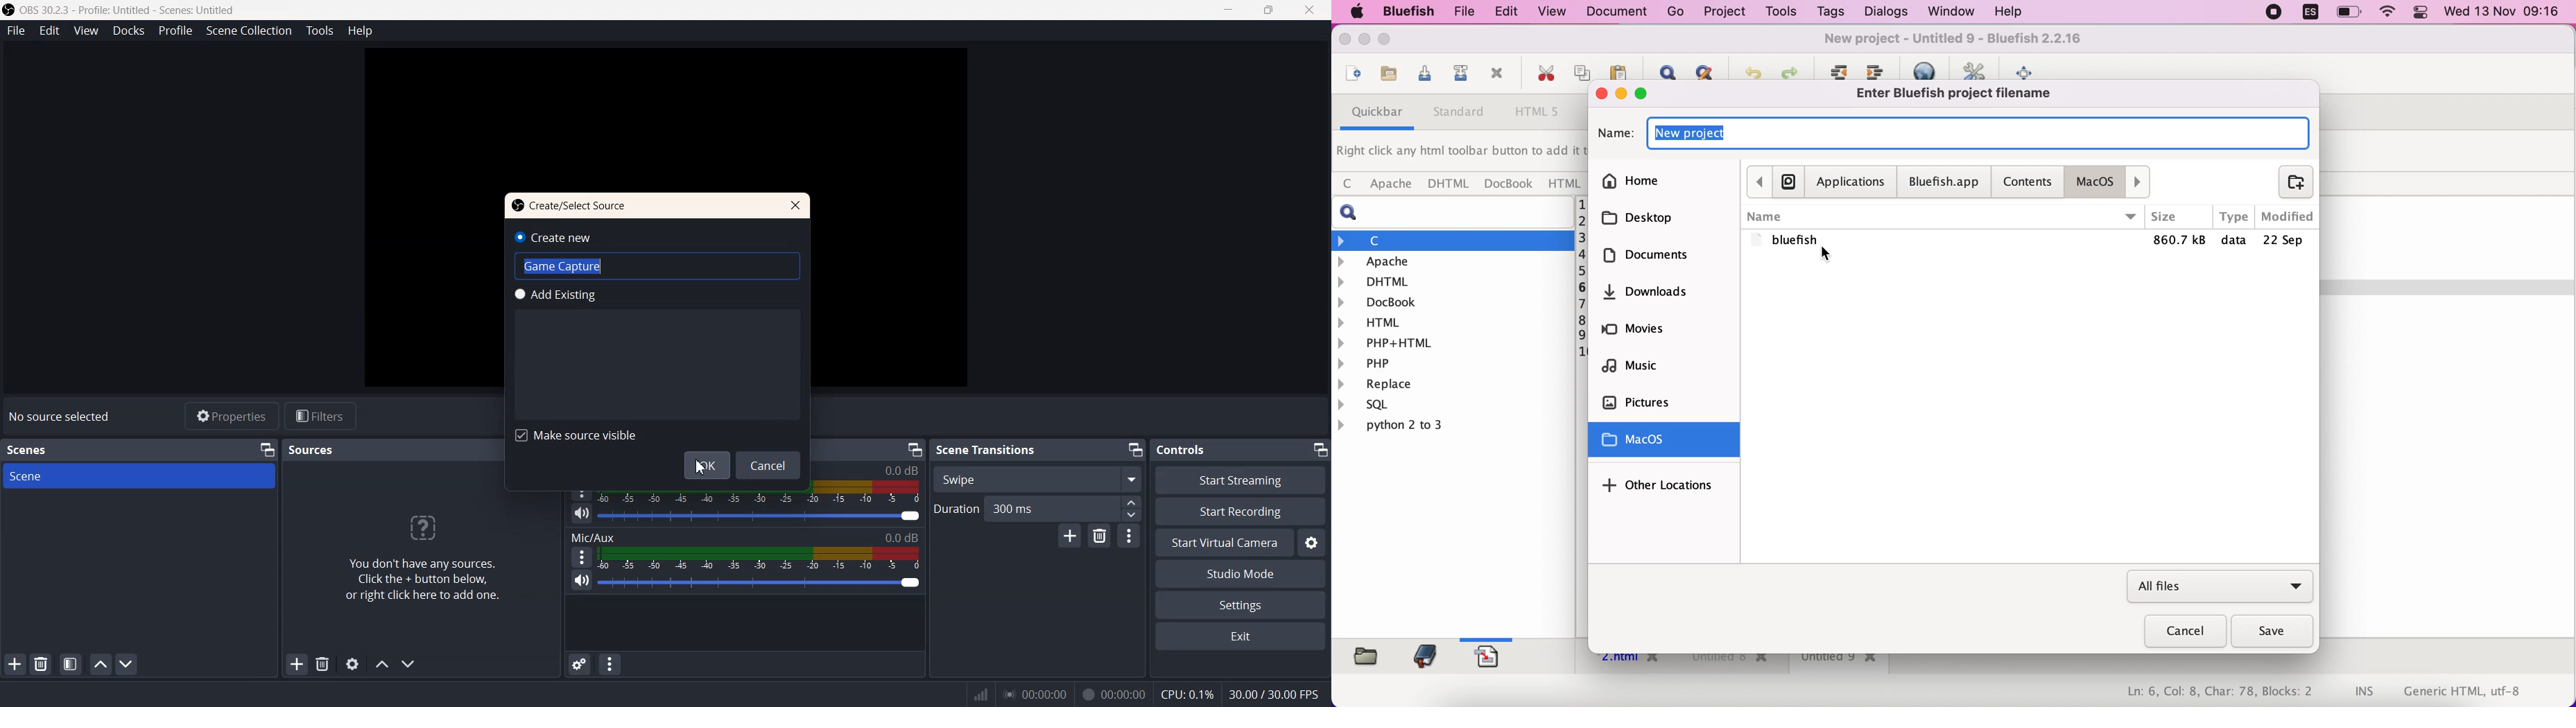 The width and height of the screenshot is (2576, 728). Describe the element at coordinates (2234, 217) in the screenshot. I see `type` at that location.